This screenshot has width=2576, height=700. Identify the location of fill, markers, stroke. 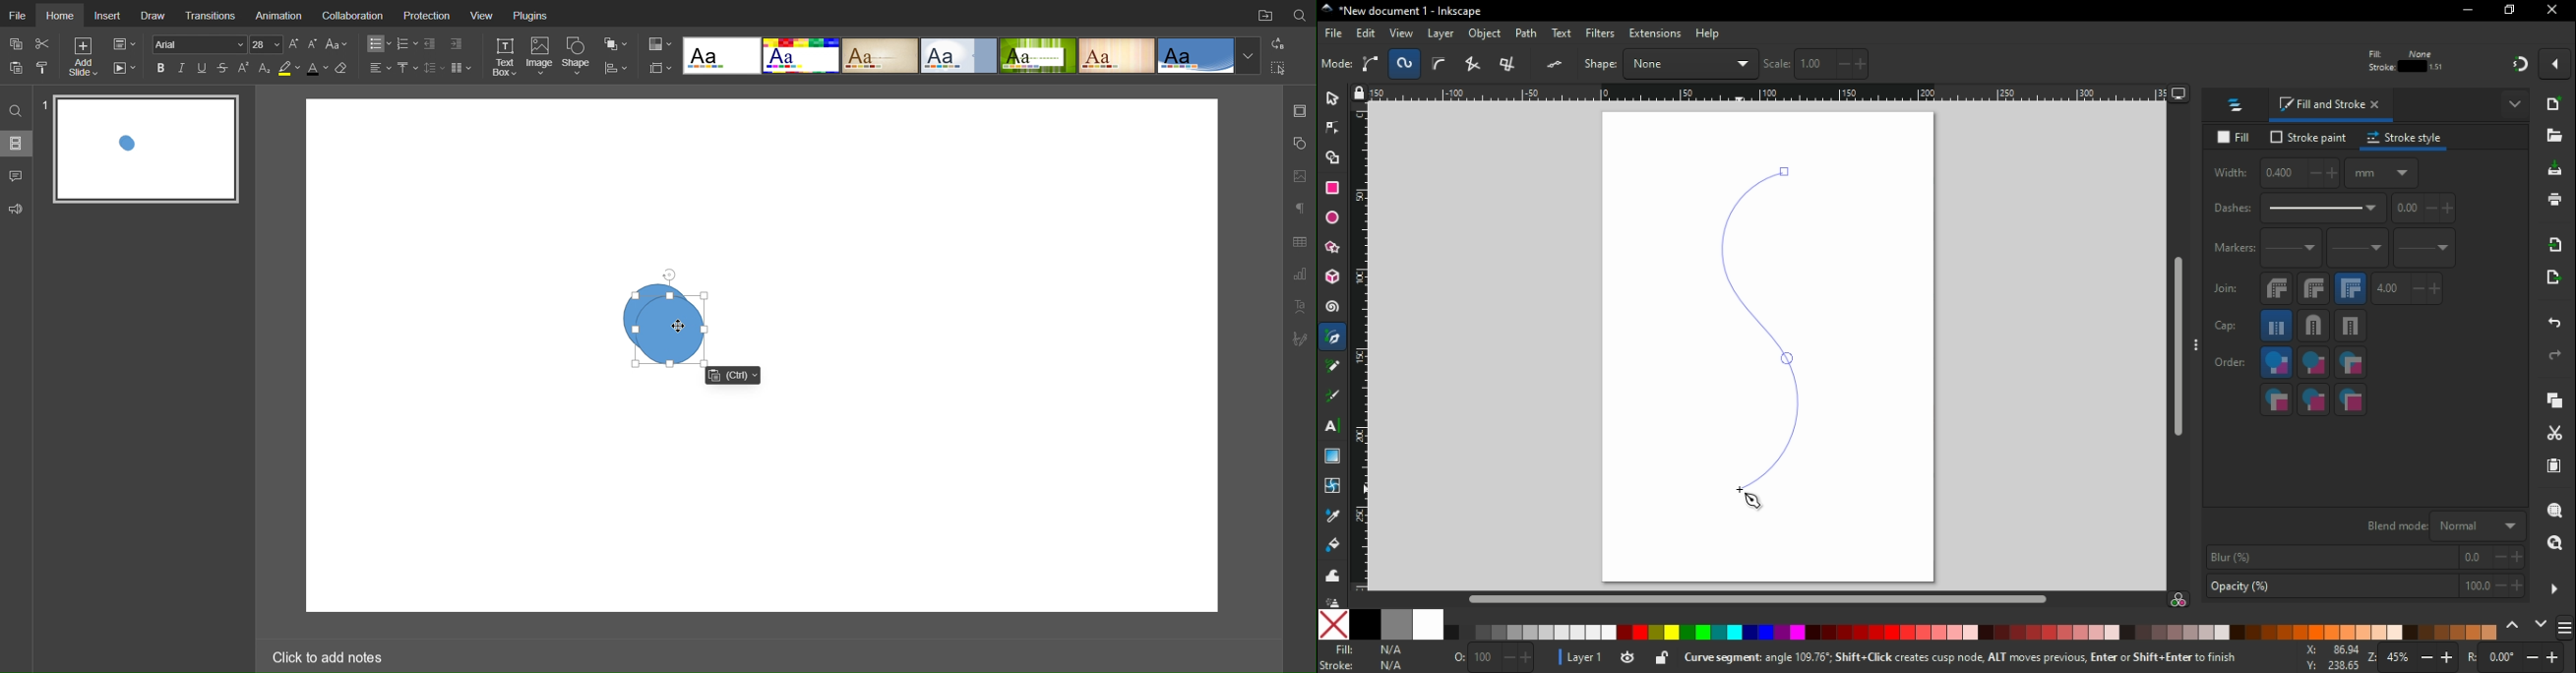
(2351, 365).